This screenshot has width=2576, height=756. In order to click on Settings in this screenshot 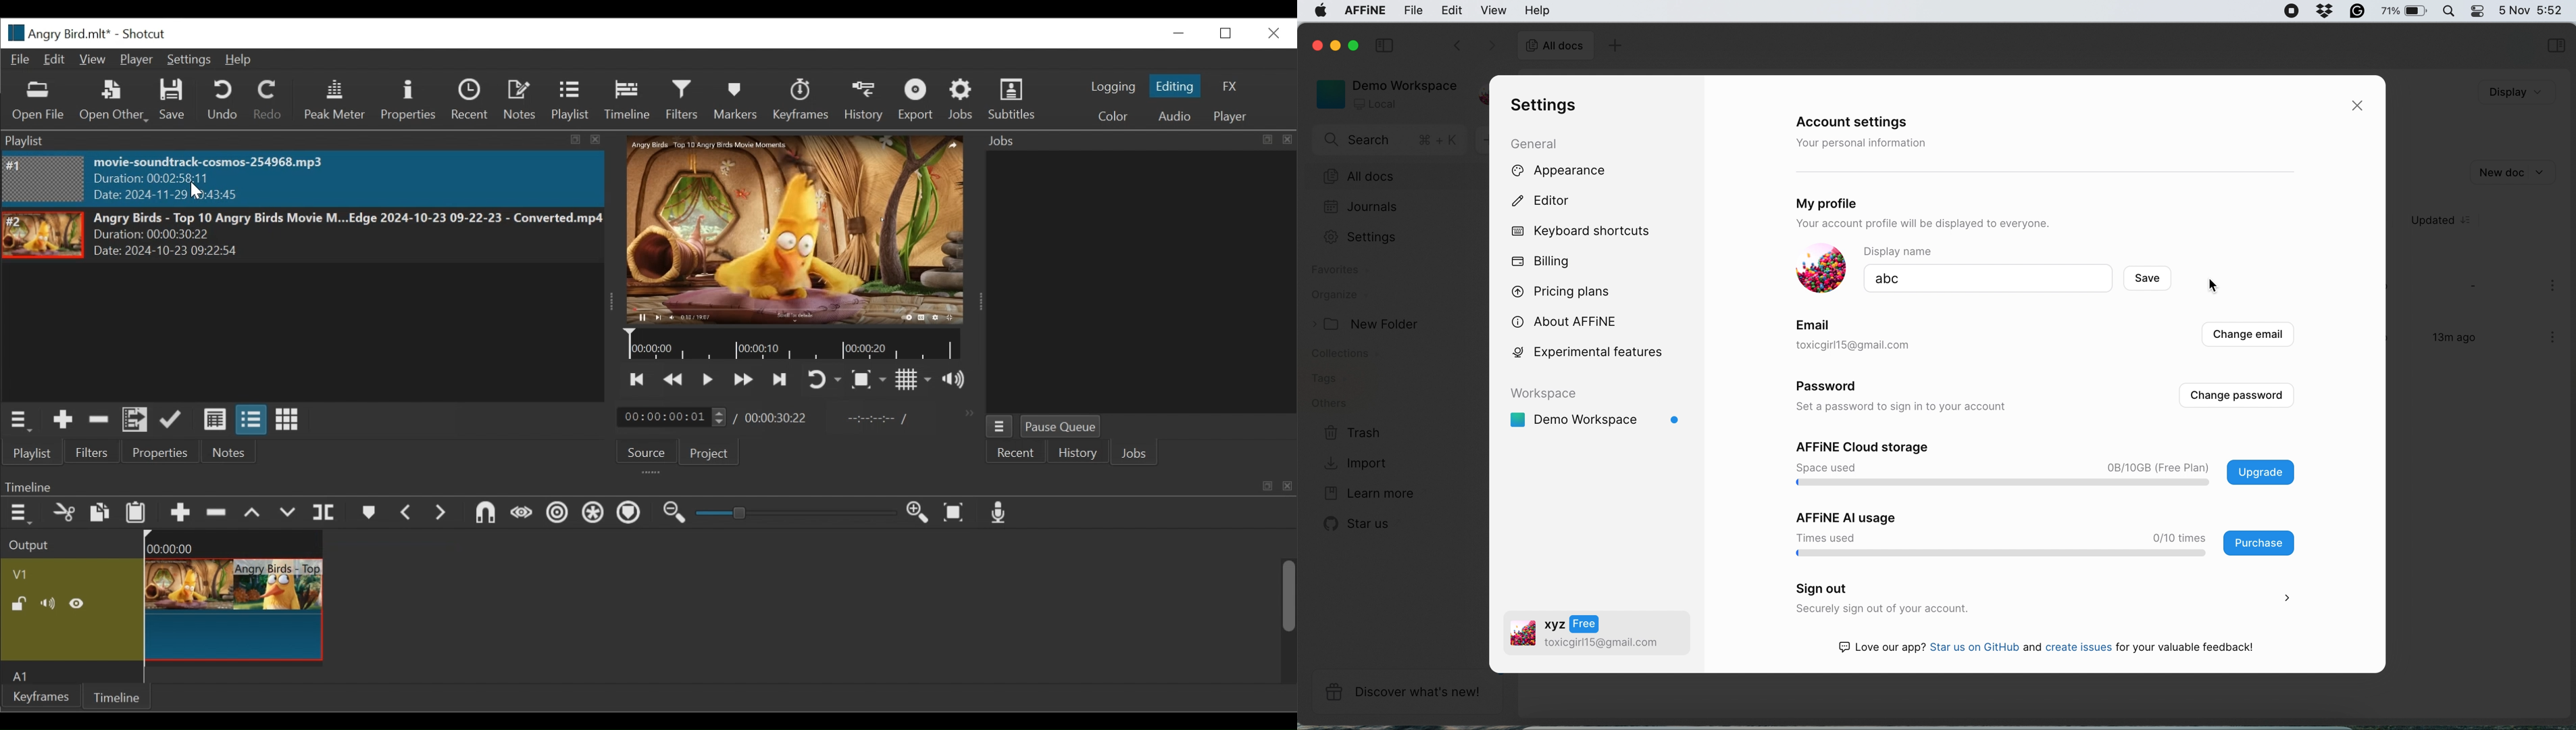, I will do `click(1372, 237)`.